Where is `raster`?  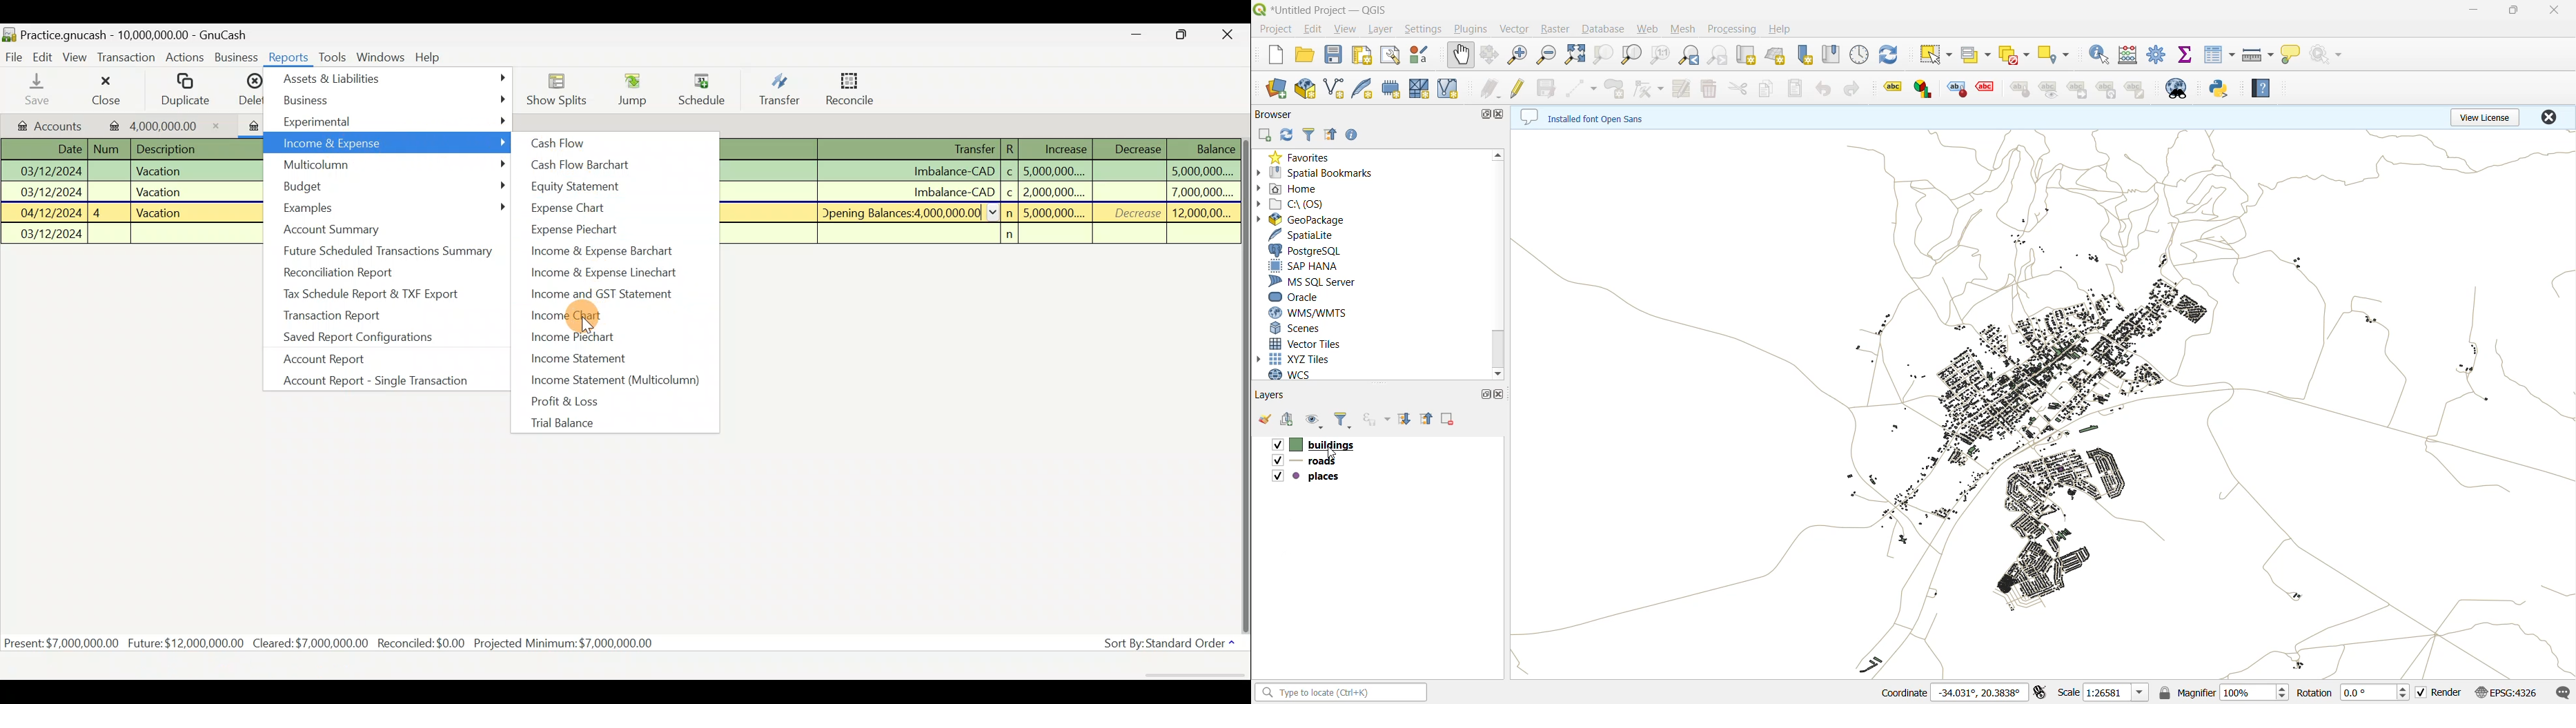 raster is located at coordinates (1555, 30).